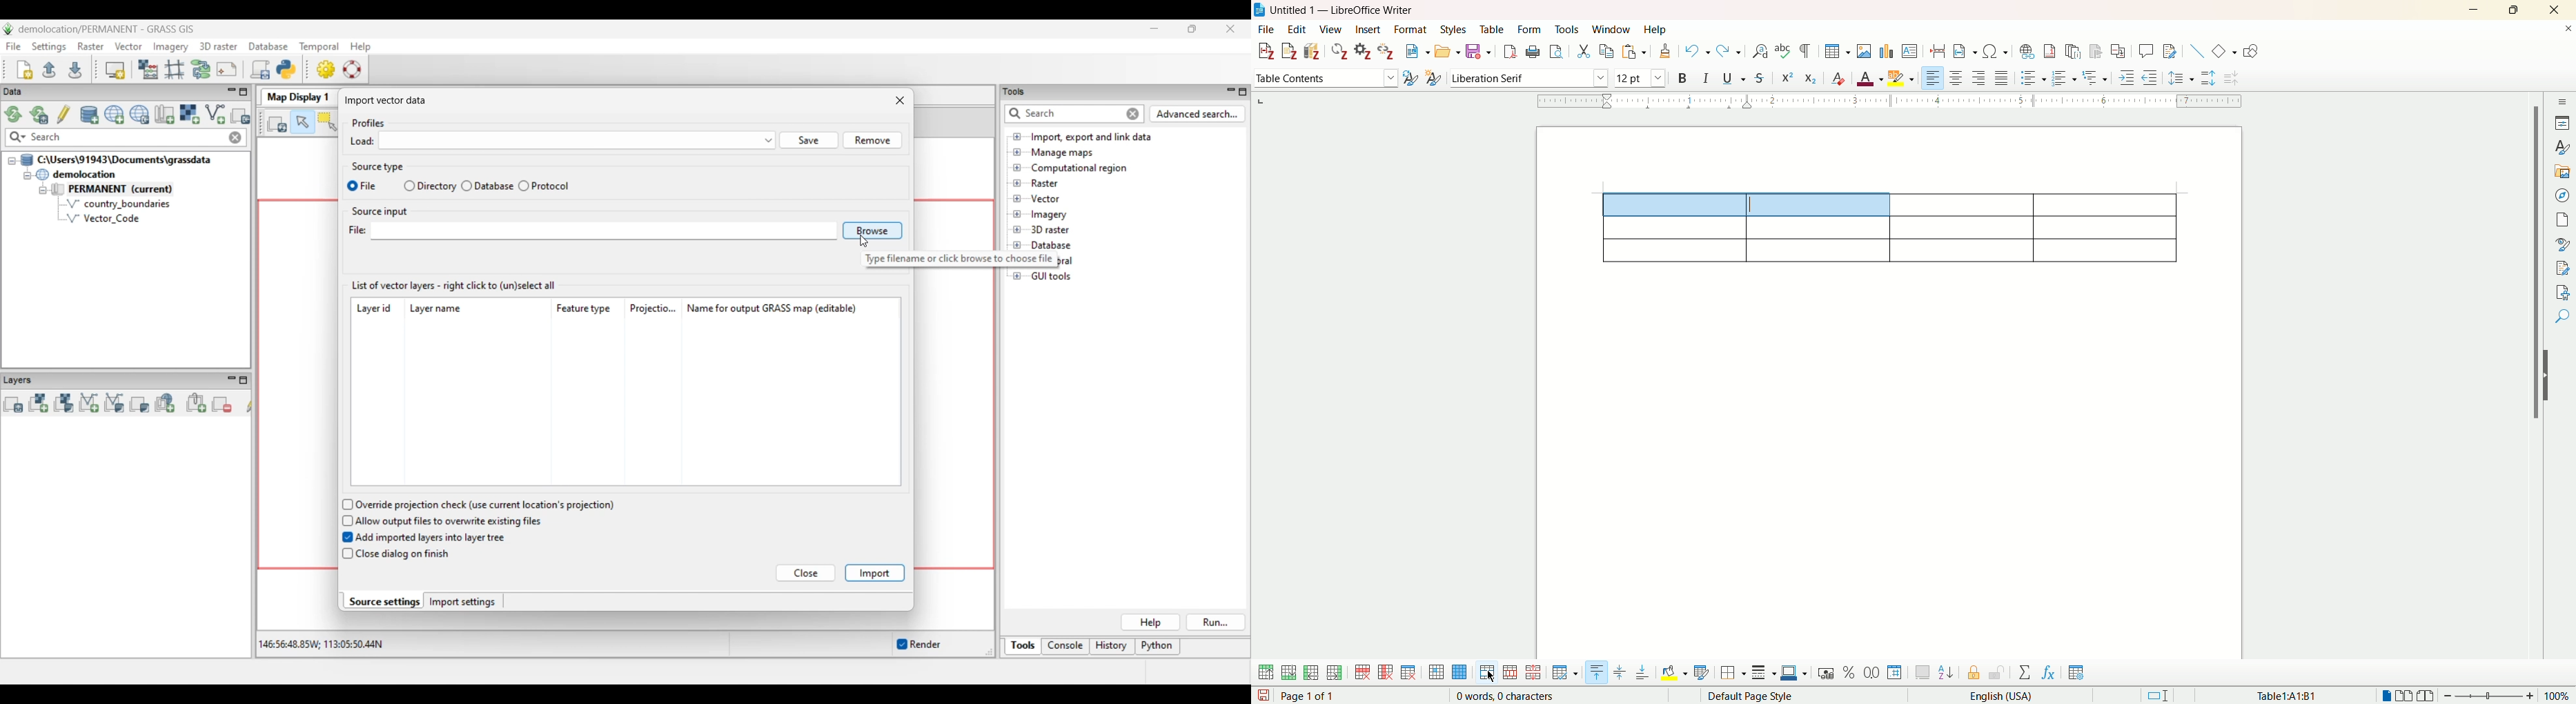  What do you see at coordinates (1333, 671) in the screenshot?
I see `insert column after` at bounding box center [1333, 671].